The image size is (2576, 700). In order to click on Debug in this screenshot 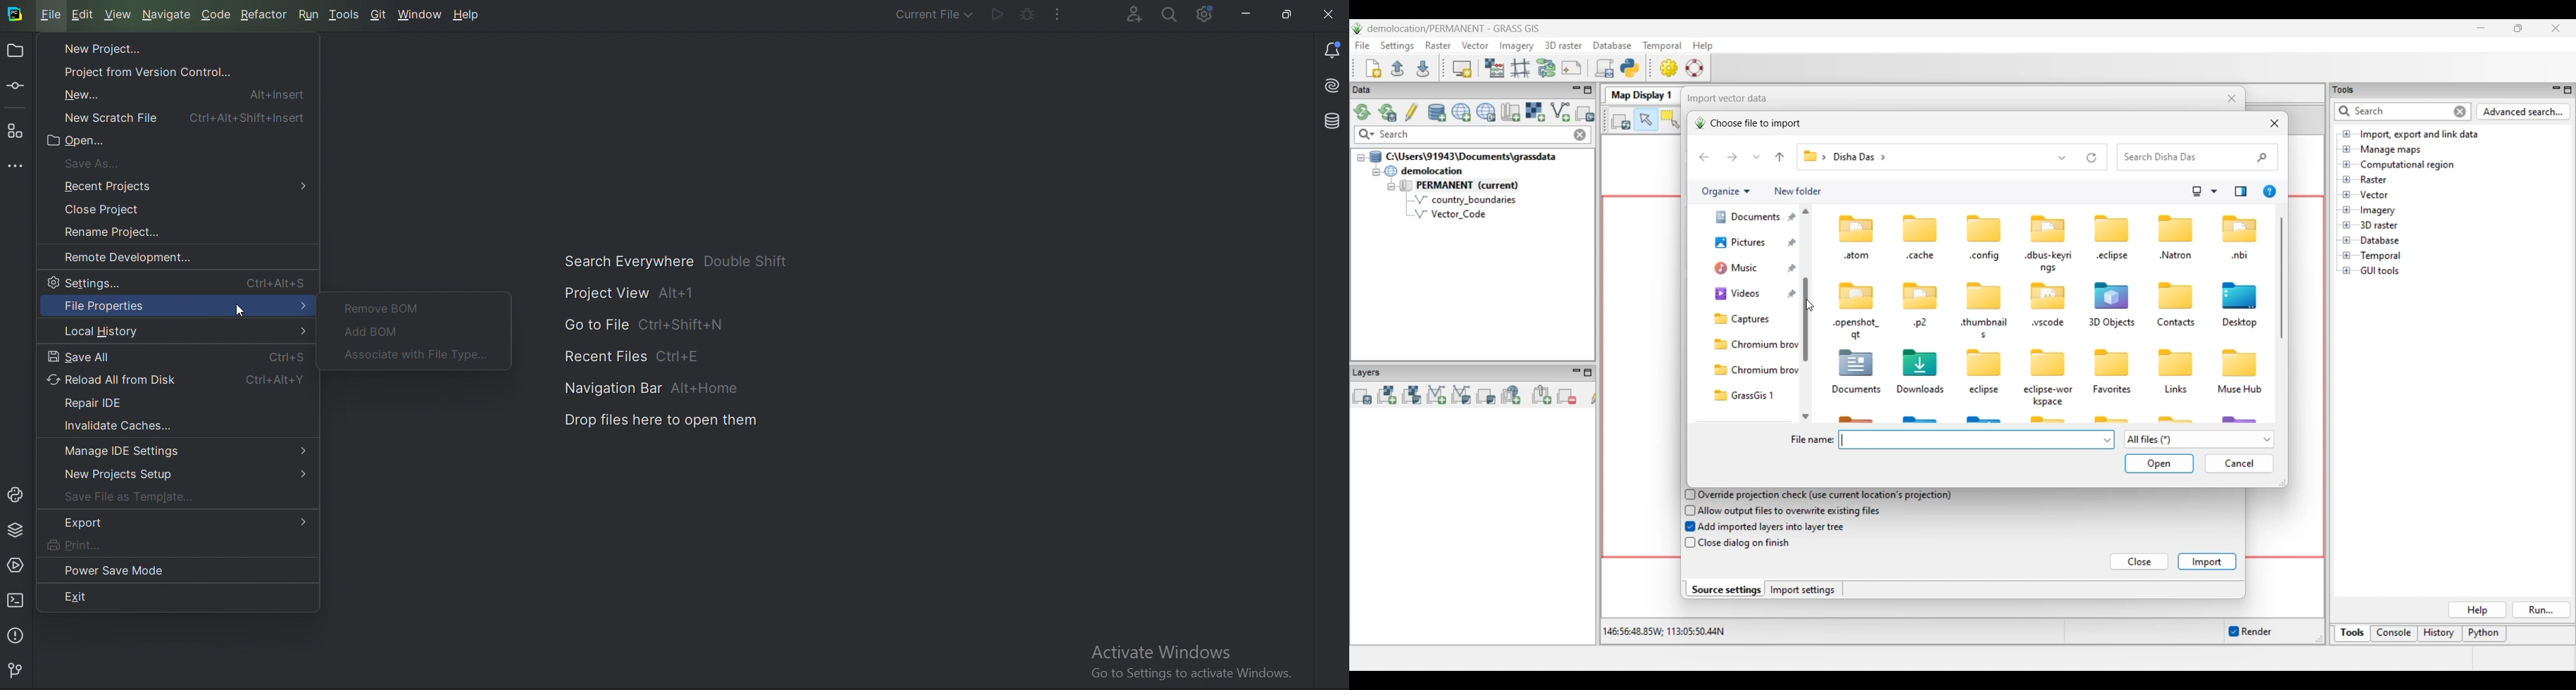, I will do `click(1027, 14)`.